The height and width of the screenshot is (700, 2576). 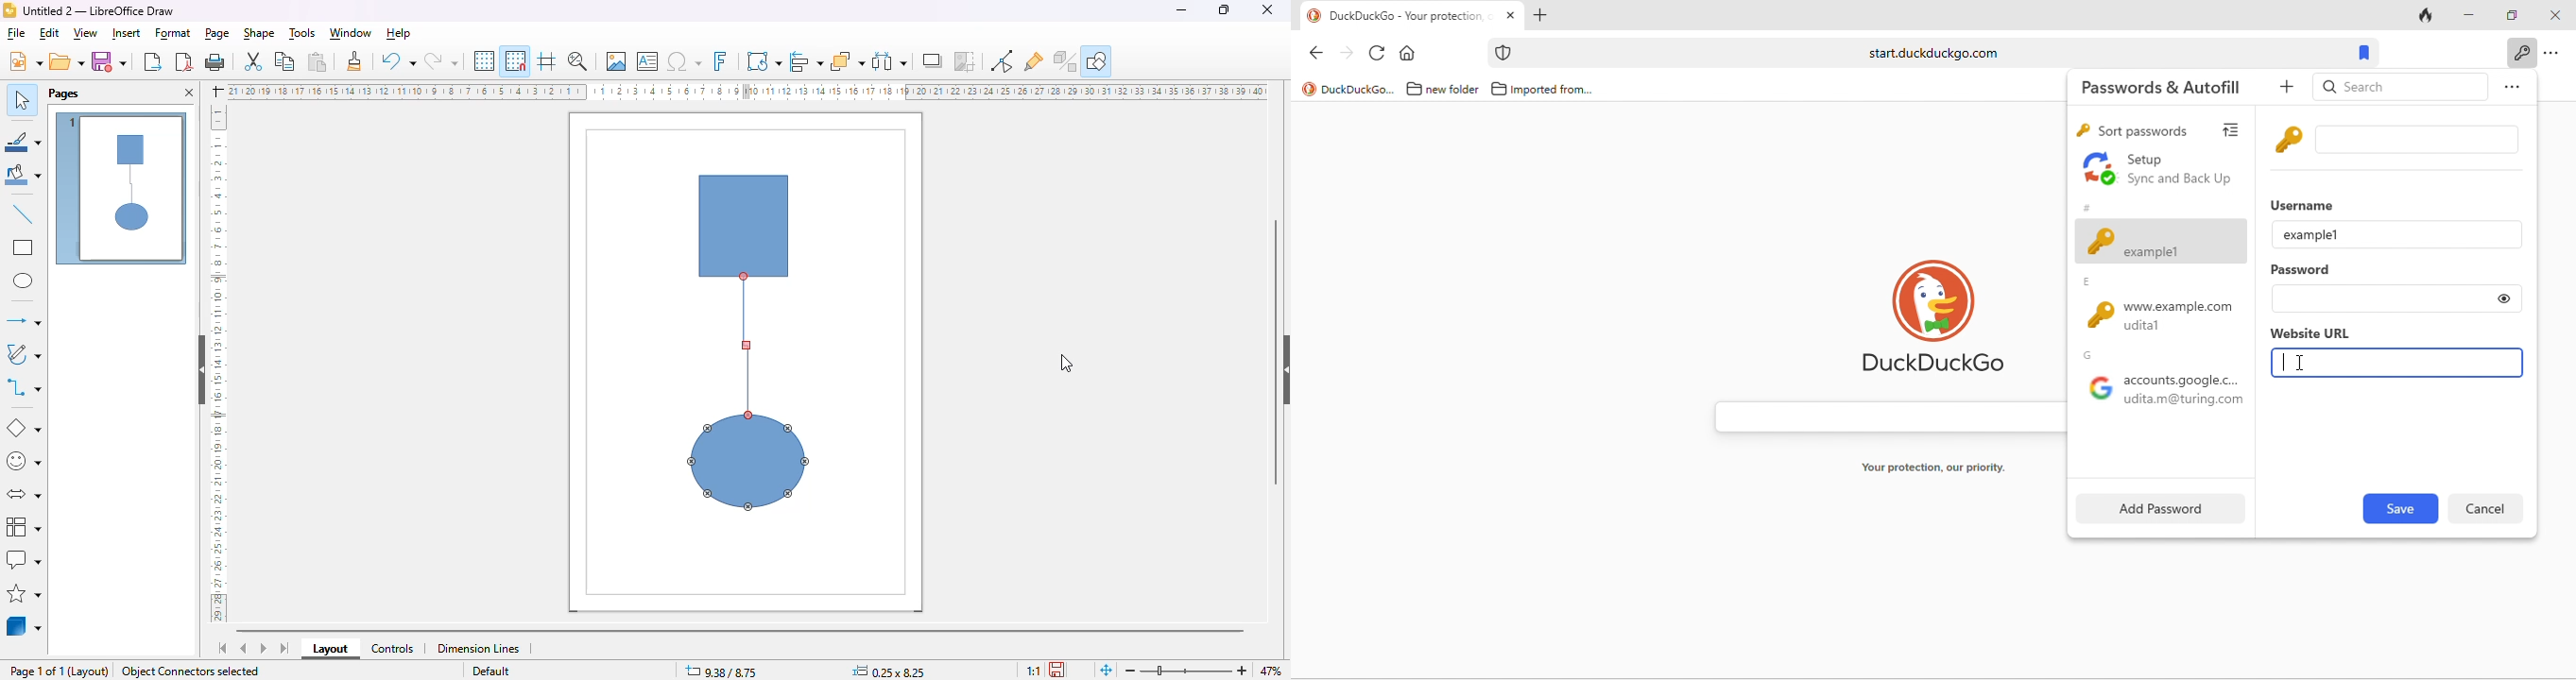 What do you see at coordinates (647, 60) in the screenshot?
I see `insert text box` at bounding box center [647, 60].